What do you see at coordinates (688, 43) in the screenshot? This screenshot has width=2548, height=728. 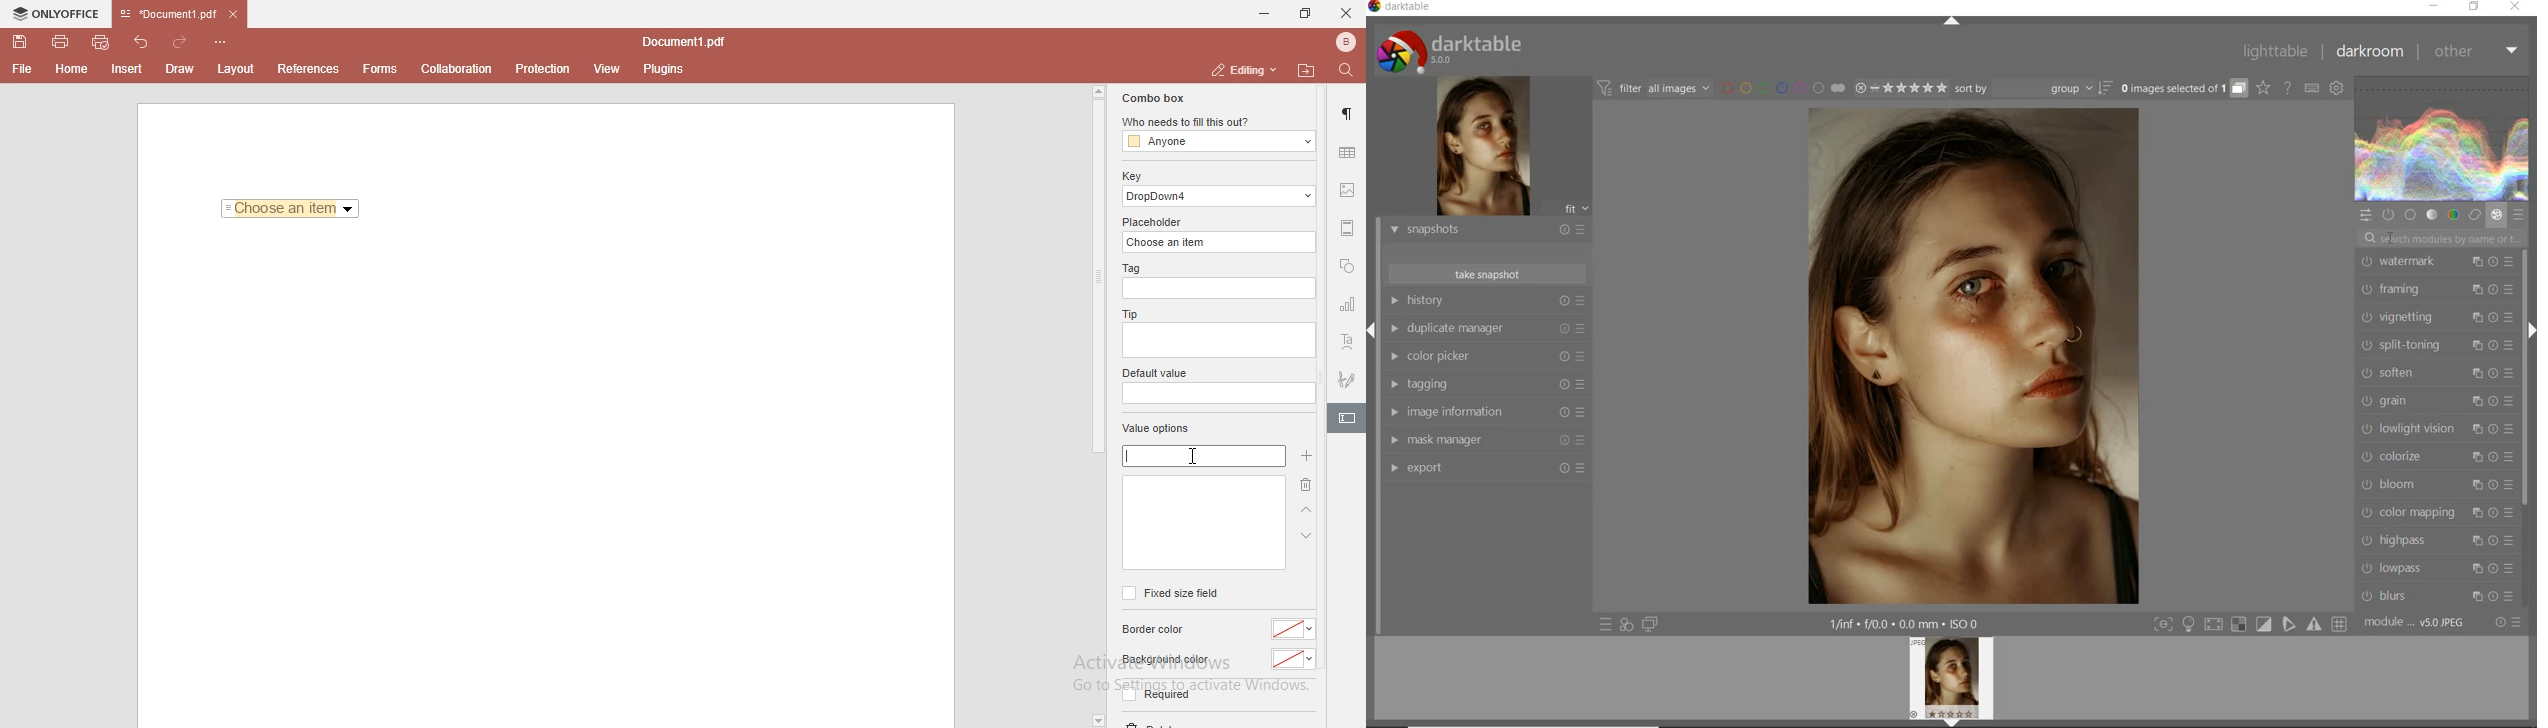 I see `file name` at bounding box center [688, 43].